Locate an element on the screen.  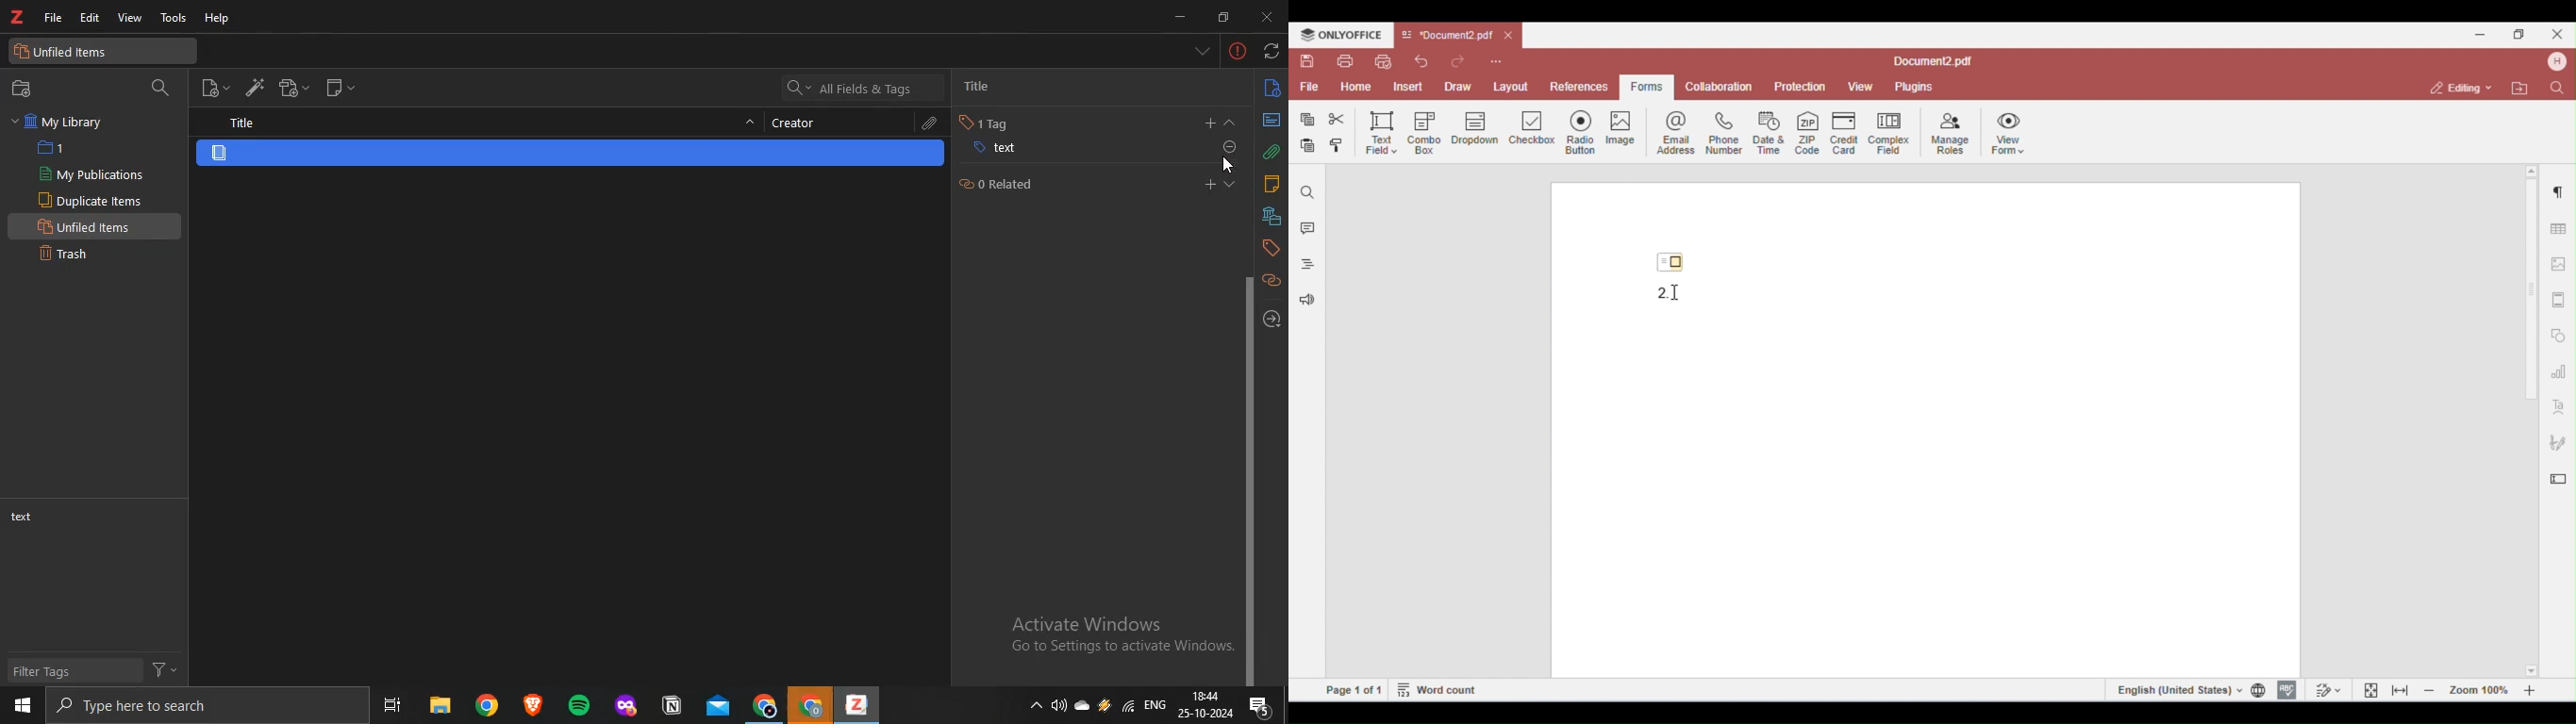
title is located at coordinates (297, 122).